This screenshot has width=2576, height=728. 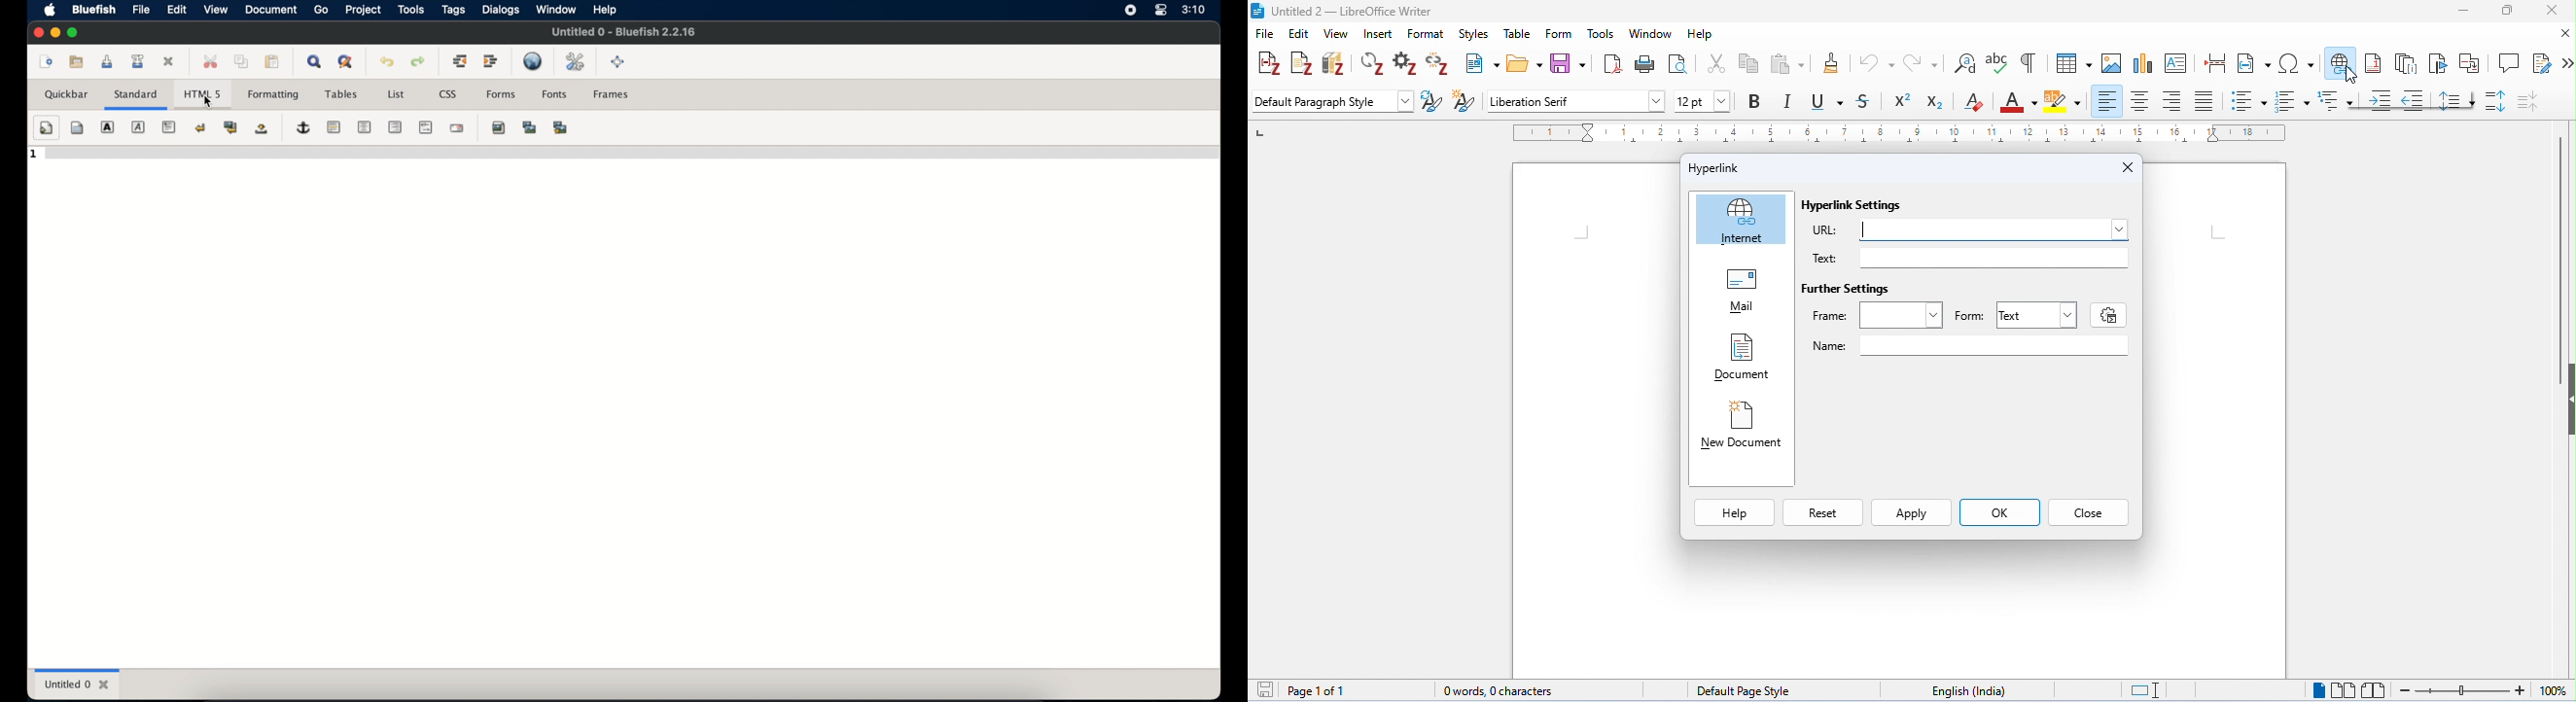 What do you see at coordinates (2338, 102) in the screenshot?
I see `multilevel list` at bounding box center [2338, 102].